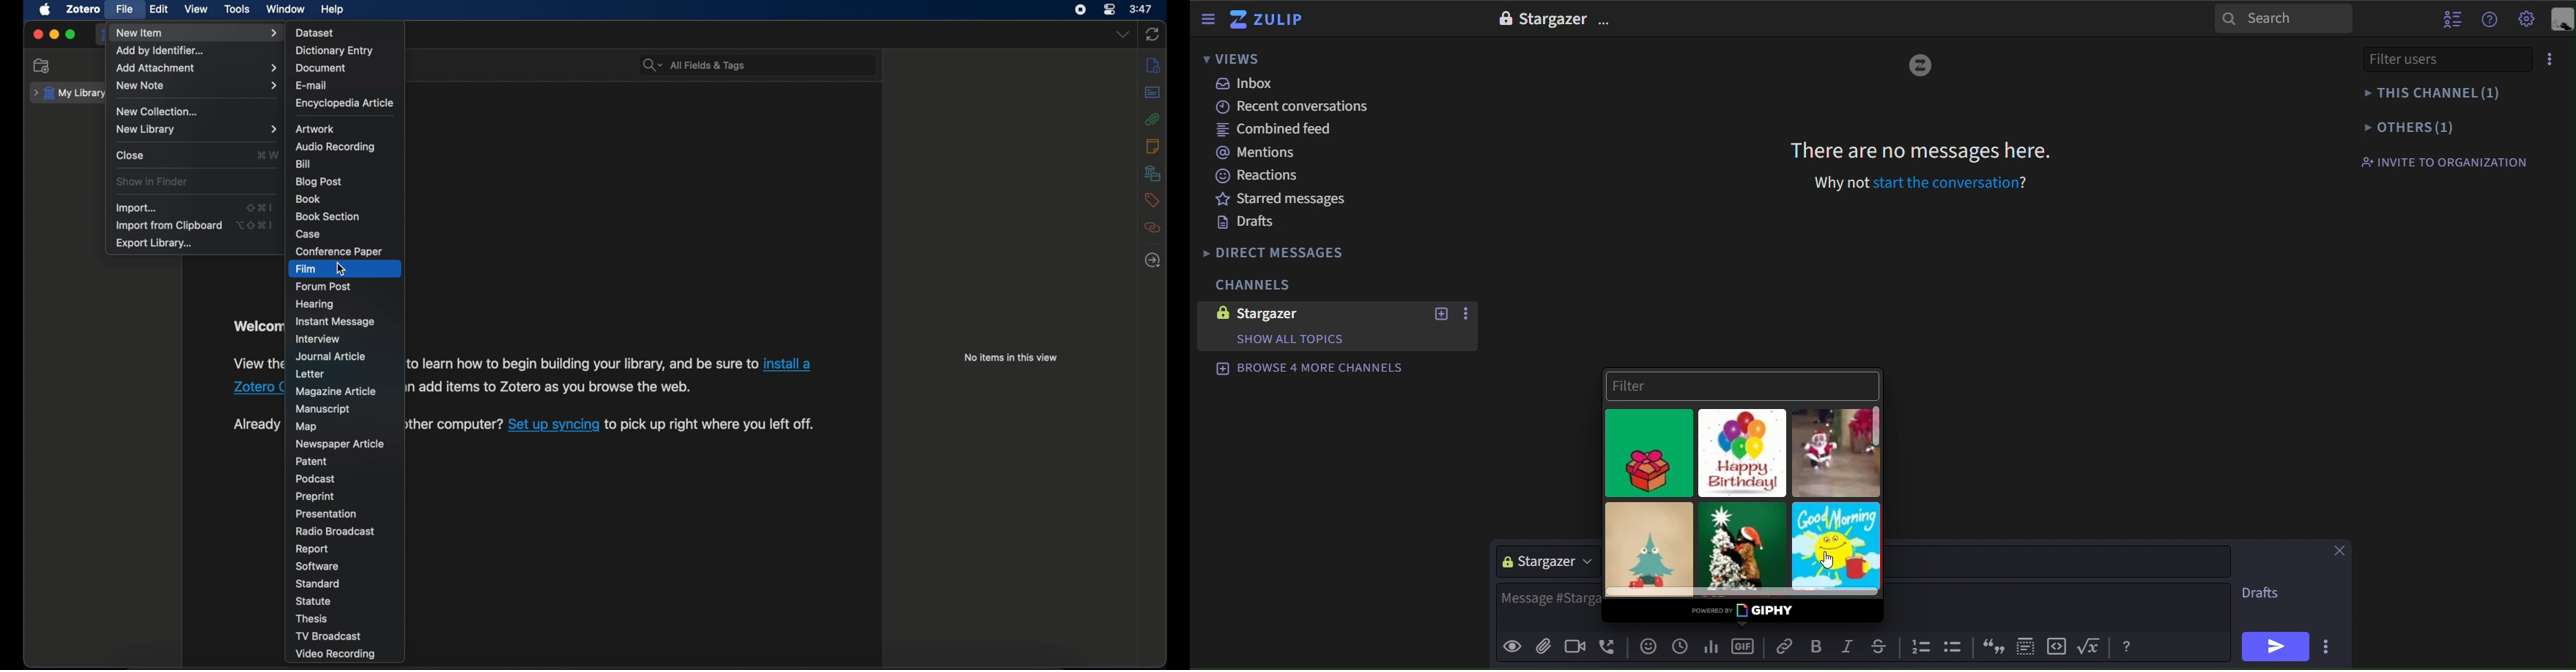 The height and width of the screenshot is (672, 2576). Describe the element at coordinates (1251, 286) in the screenshot. I see `channels` at that location.